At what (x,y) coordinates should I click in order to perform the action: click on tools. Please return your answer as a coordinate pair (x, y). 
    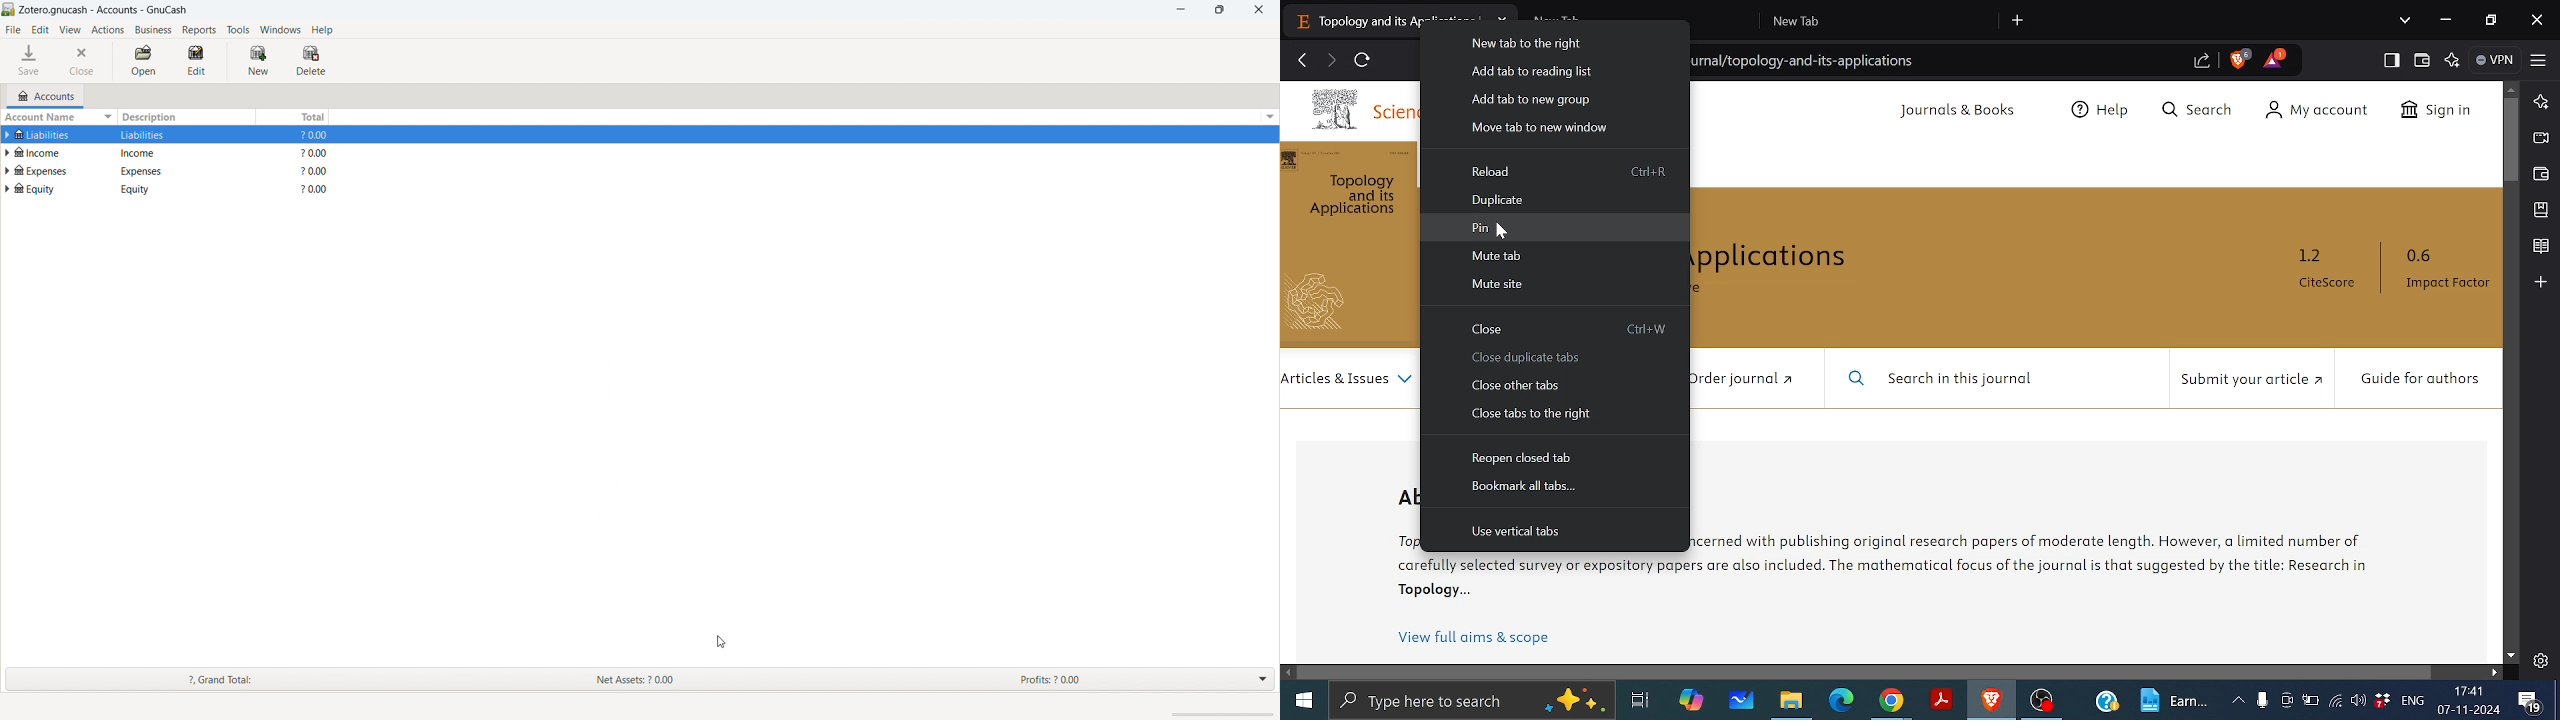
    Looking at the image, I should click on (238, 30).